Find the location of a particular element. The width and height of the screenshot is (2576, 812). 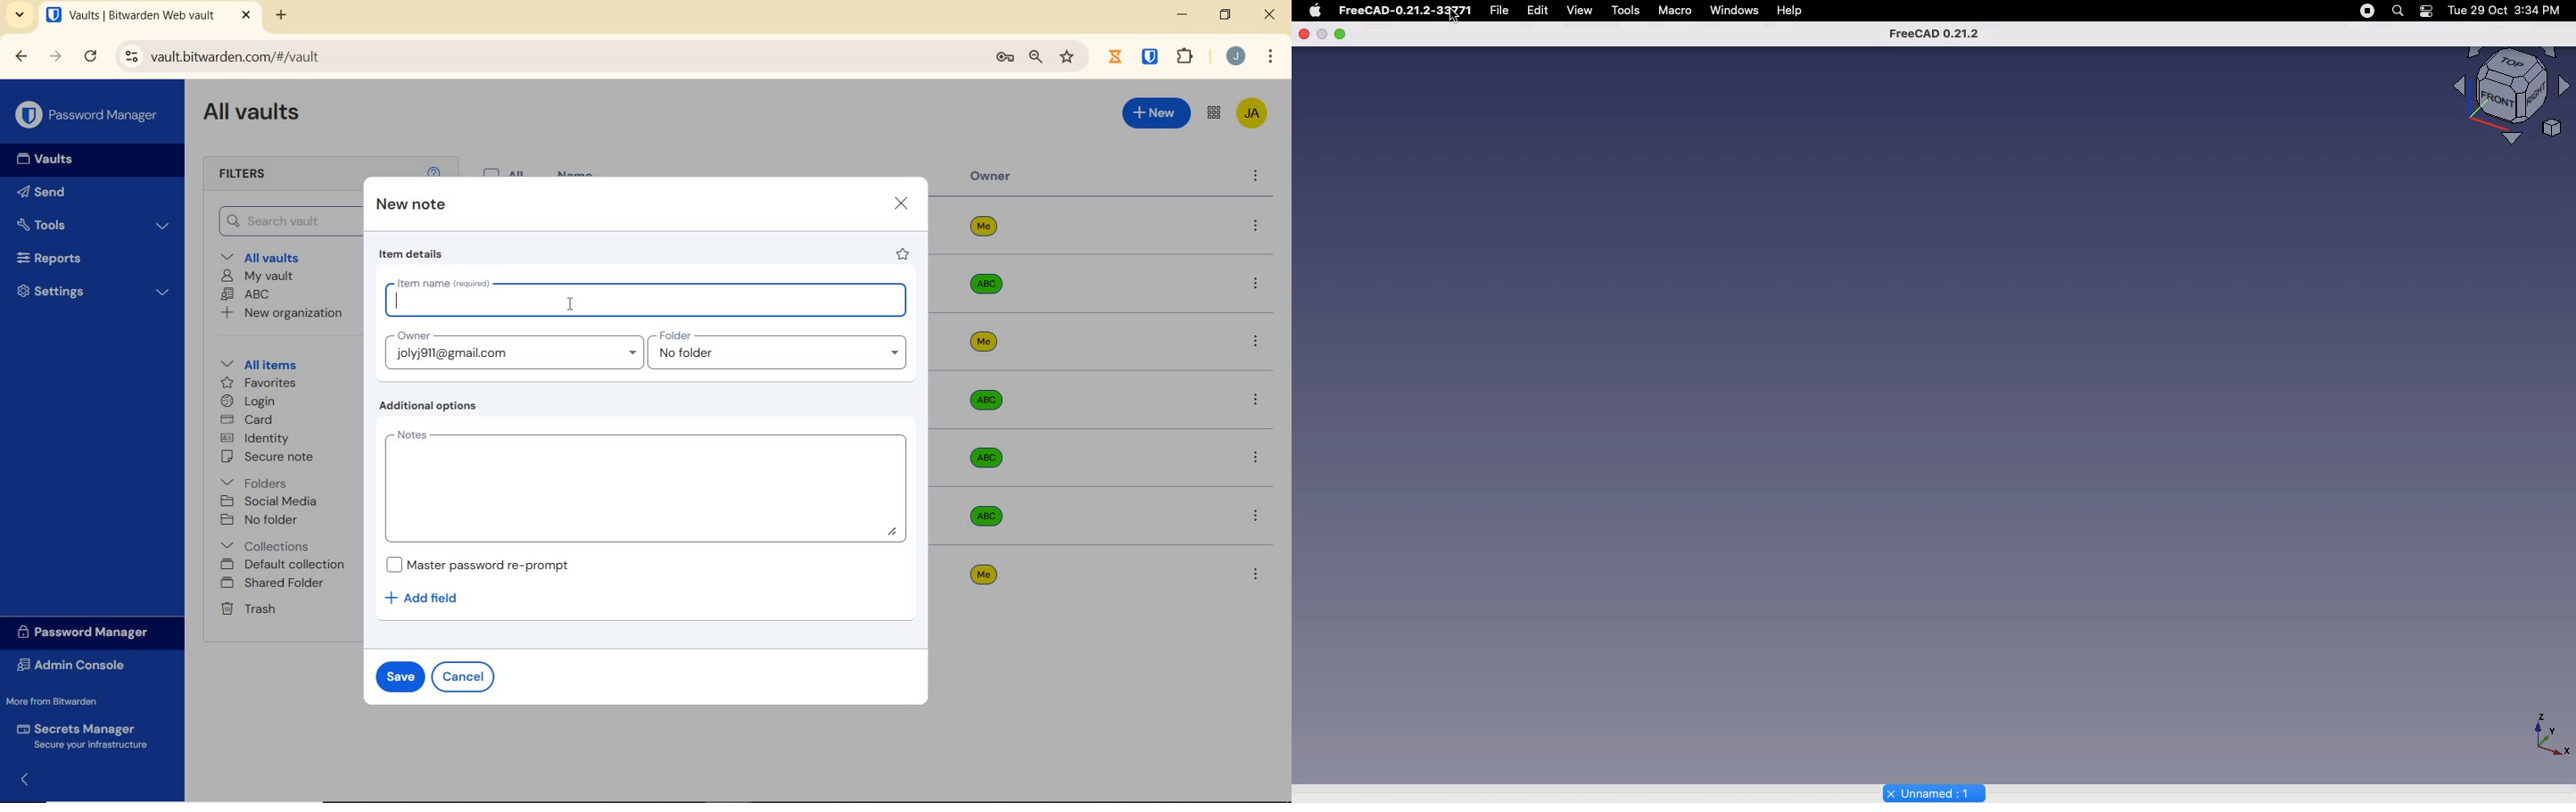

secure note is located at coordinates (281, 458).